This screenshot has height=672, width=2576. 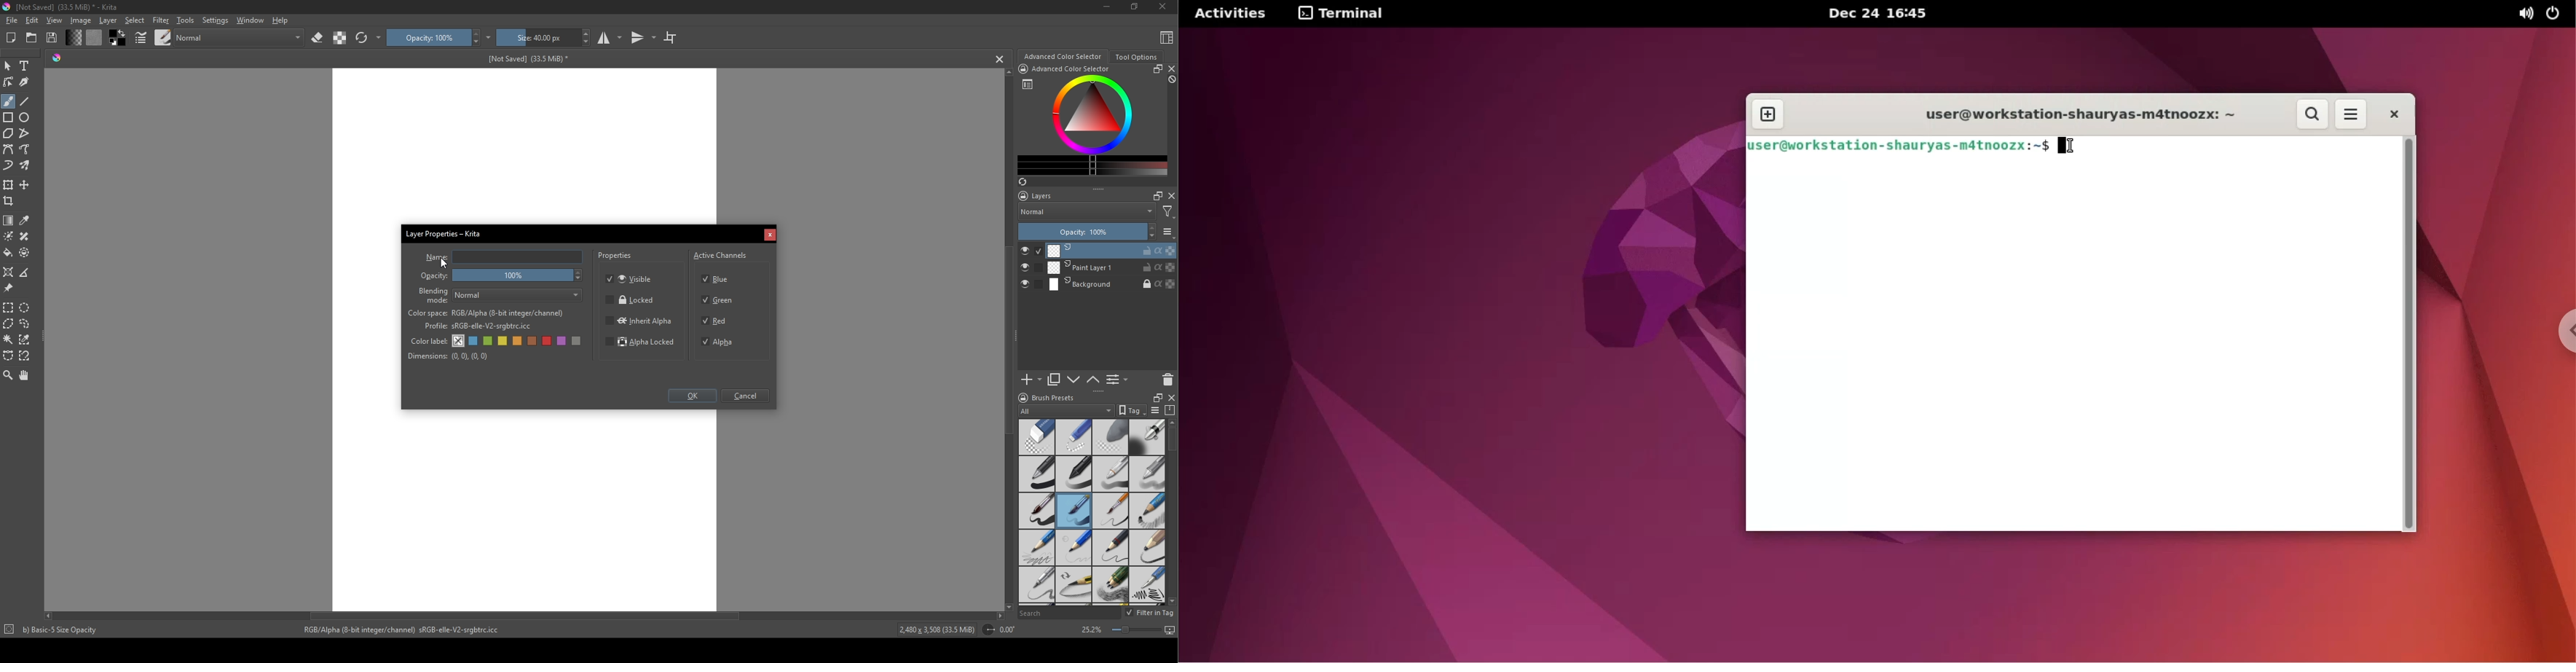 I want to click on thick brush, so click(x=1037, y=511).